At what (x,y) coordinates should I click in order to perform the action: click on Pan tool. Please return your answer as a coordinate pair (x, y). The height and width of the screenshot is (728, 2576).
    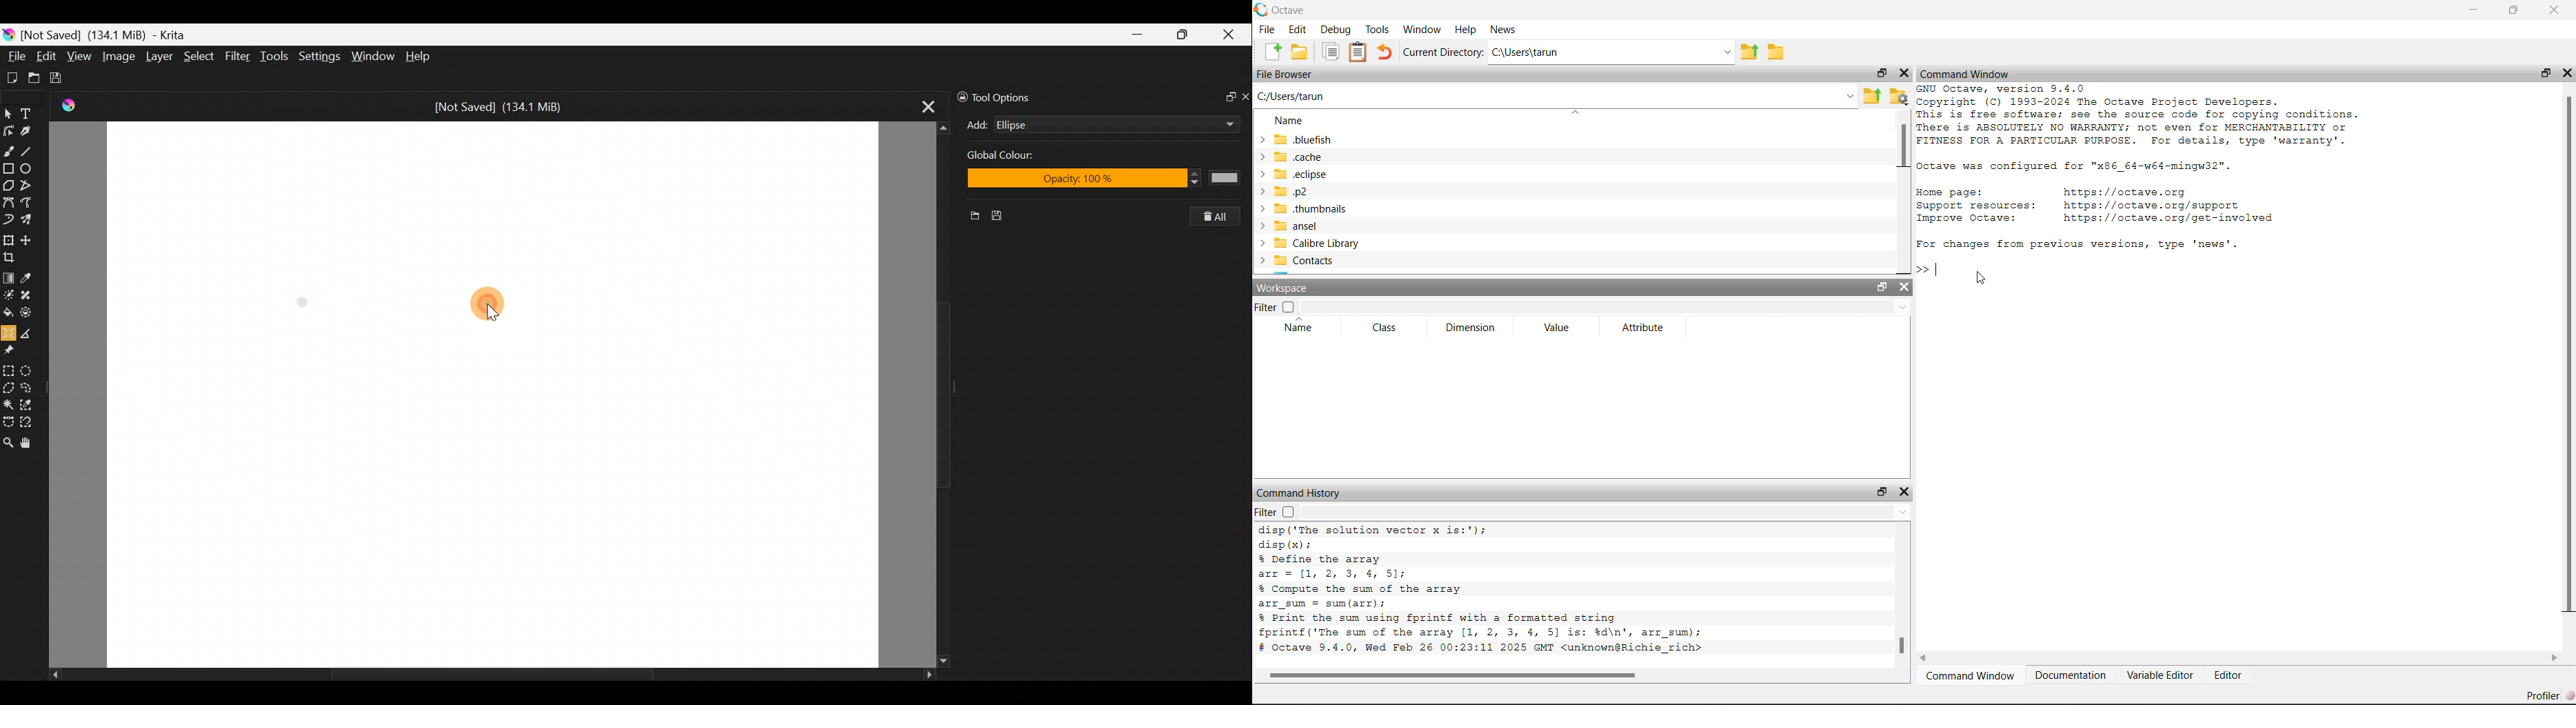
    Looking at the image, I should click on (26, 443).